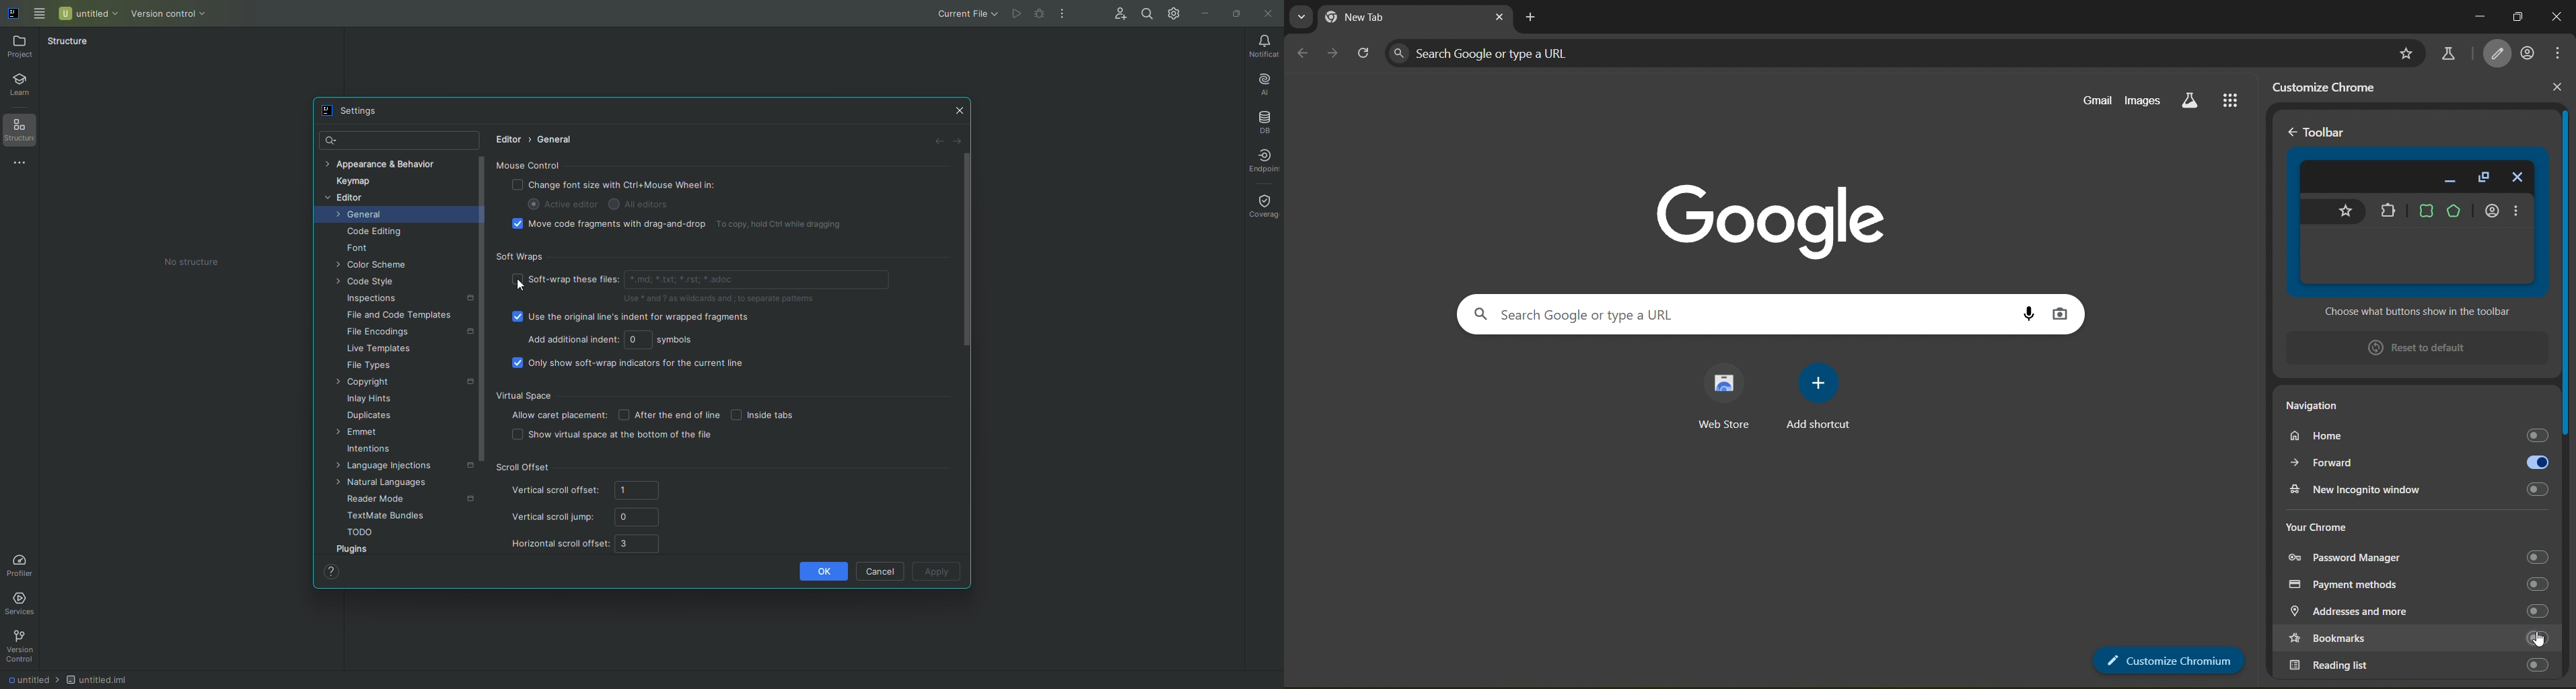 The width and height of the screenshot is (2576, 700). What do you see at coordinates (359, 250) in the screenshot?
I see `Font` at bounding box center [359, 250].